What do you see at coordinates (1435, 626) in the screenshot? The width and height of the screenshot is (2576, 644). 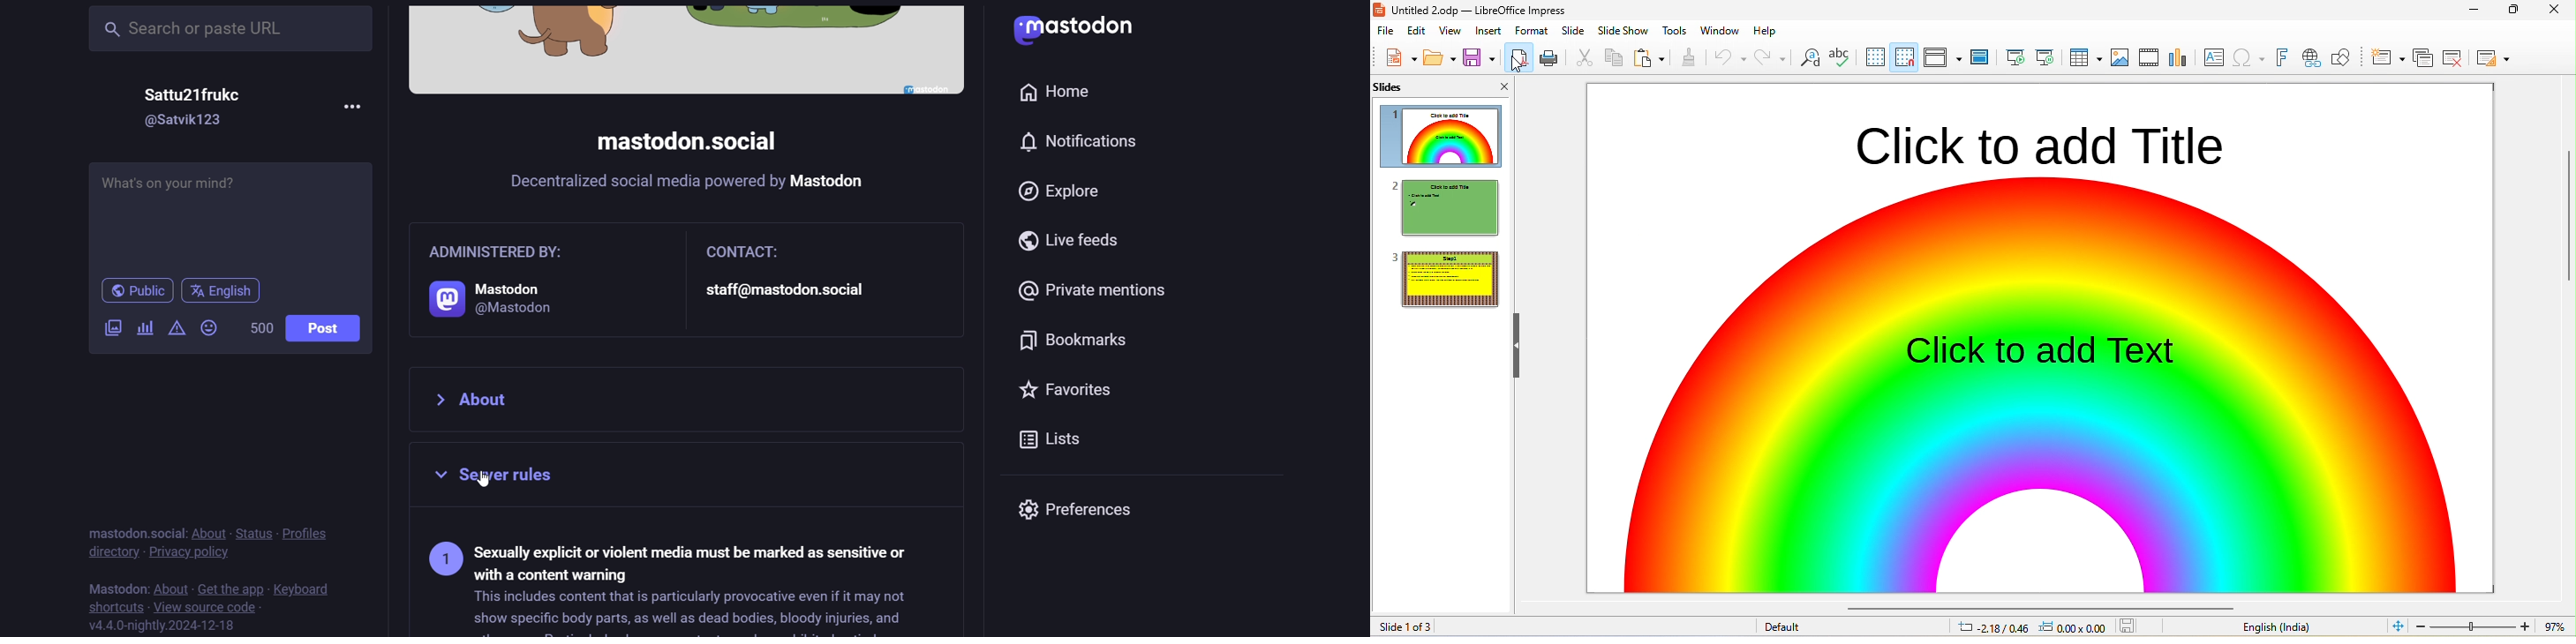 I see `slide 1 of 3` at bounding box center [1435, 626].